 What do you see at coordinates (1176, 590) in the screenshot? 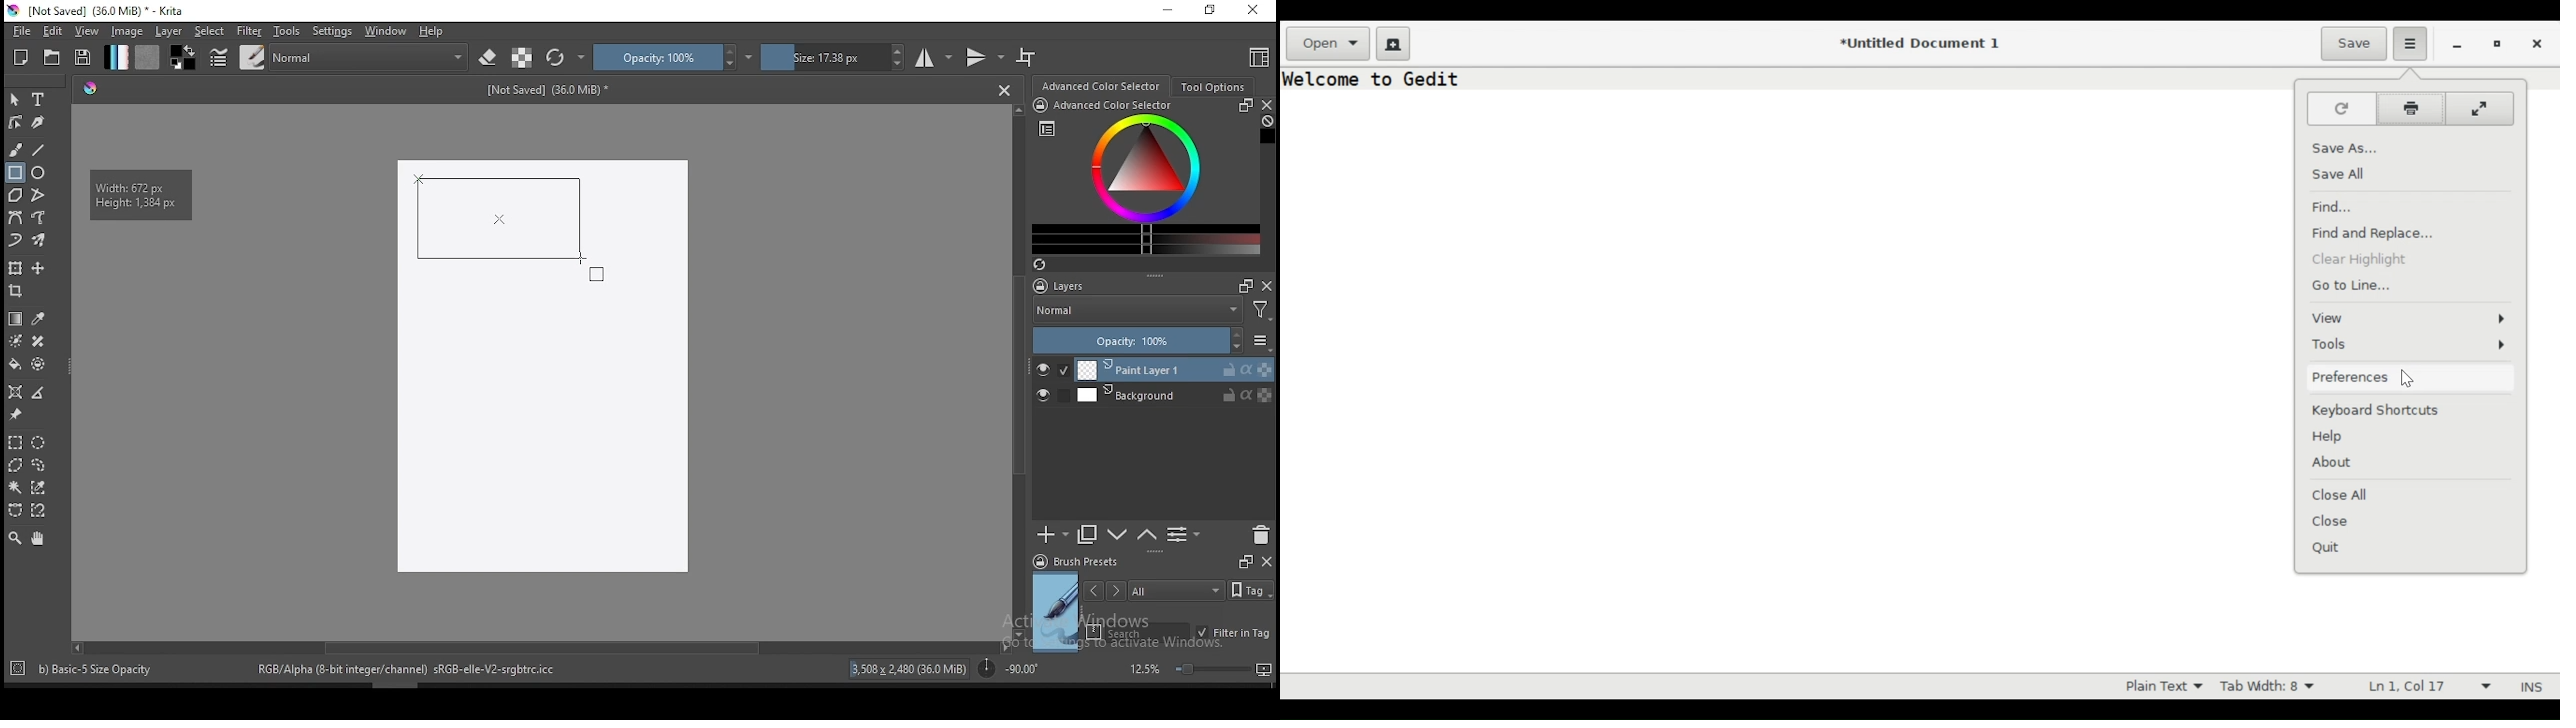
I see `tags` at bounding box center [1176, 590].